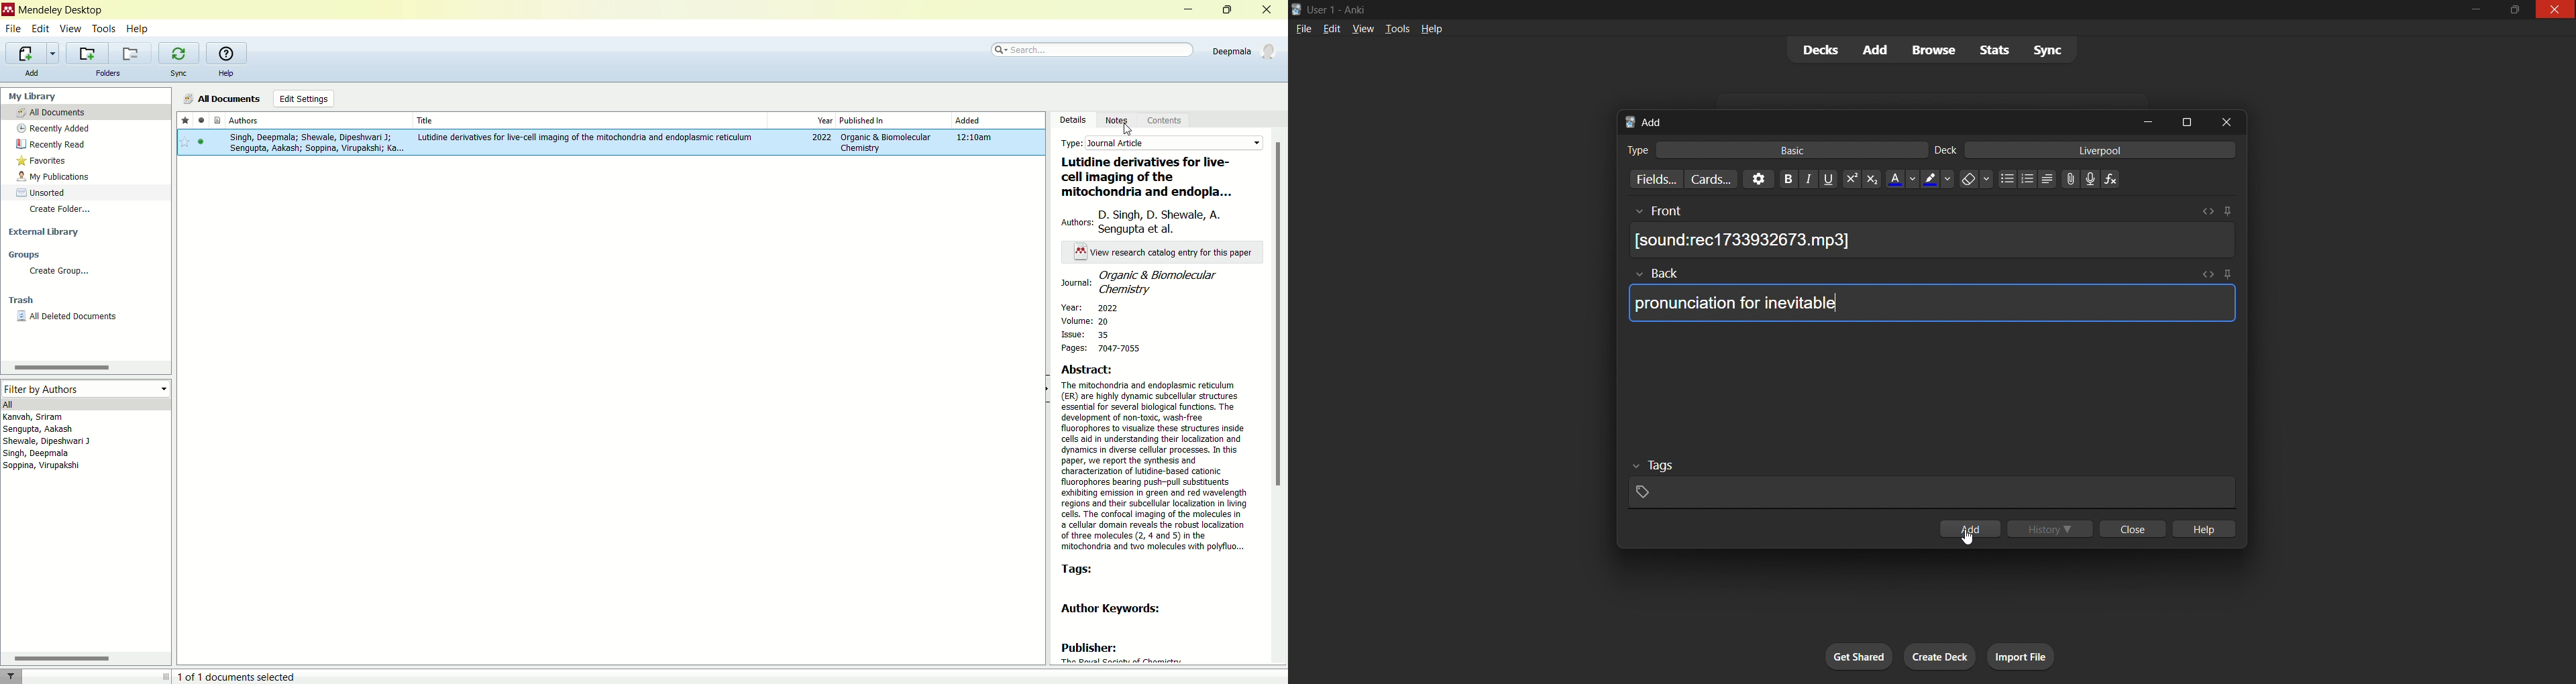  I want to click on Lutidine derivatives for live-cell imaging of the mitochondria and endoplasmic reticulum, so click(586, 137).